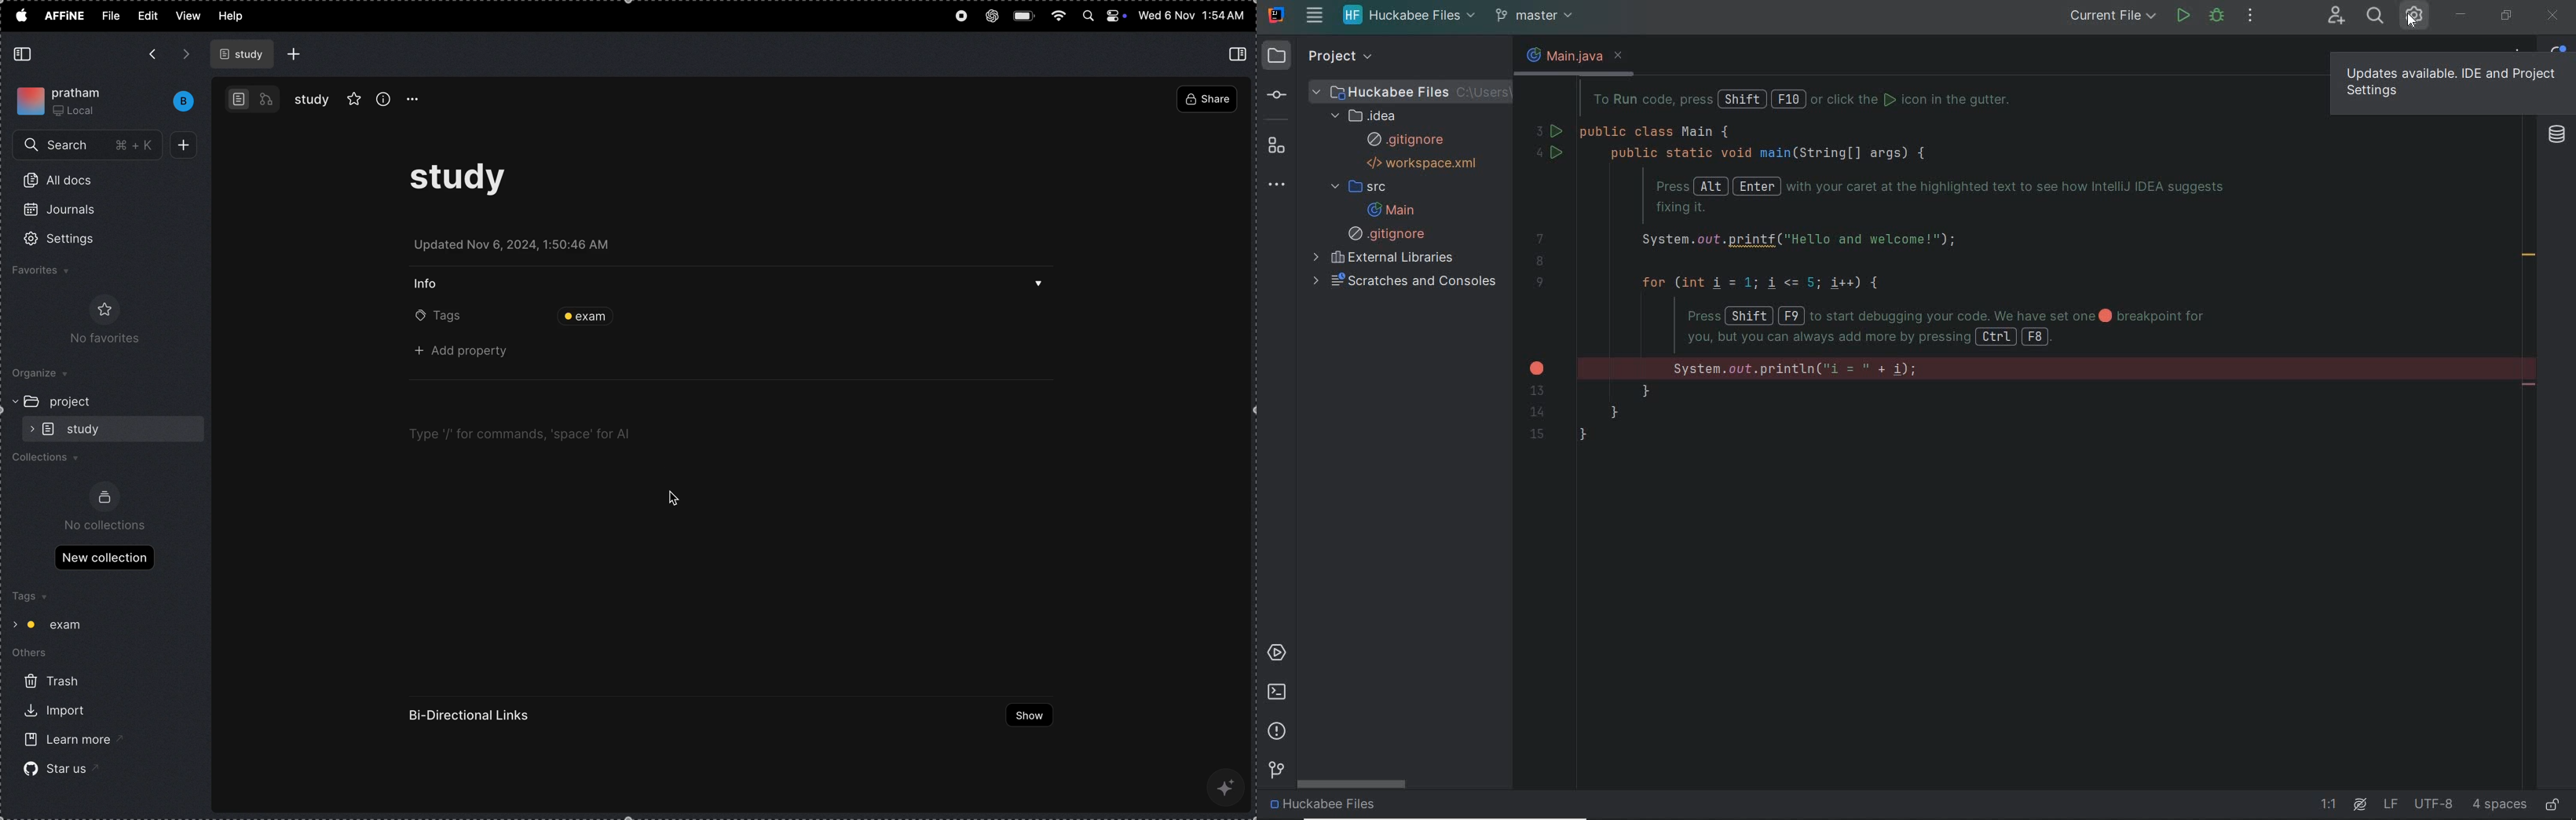 This screenshot has height=840, width=2576. What do you see at coordinates (63, 182) in the screenshot?
I see `all docs` at bounding box center [63, 182].